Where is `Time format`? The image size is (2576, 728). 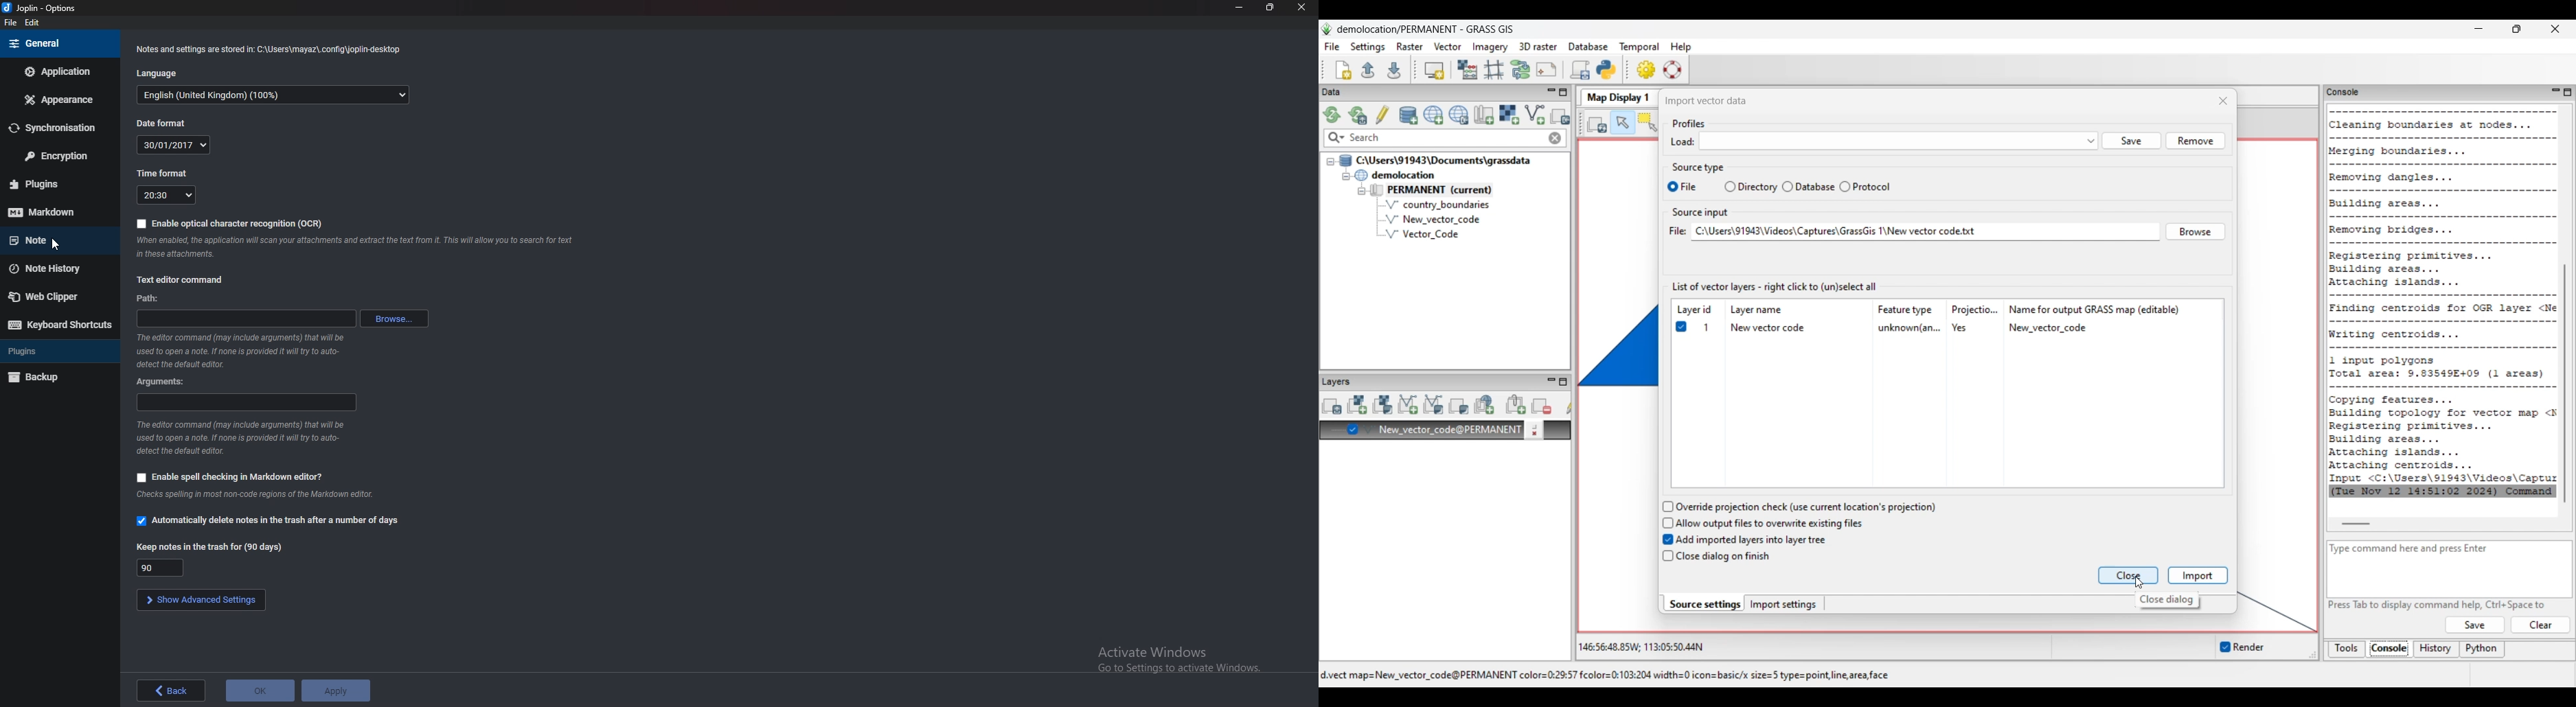 Time format is located at coordinates (163, 172).